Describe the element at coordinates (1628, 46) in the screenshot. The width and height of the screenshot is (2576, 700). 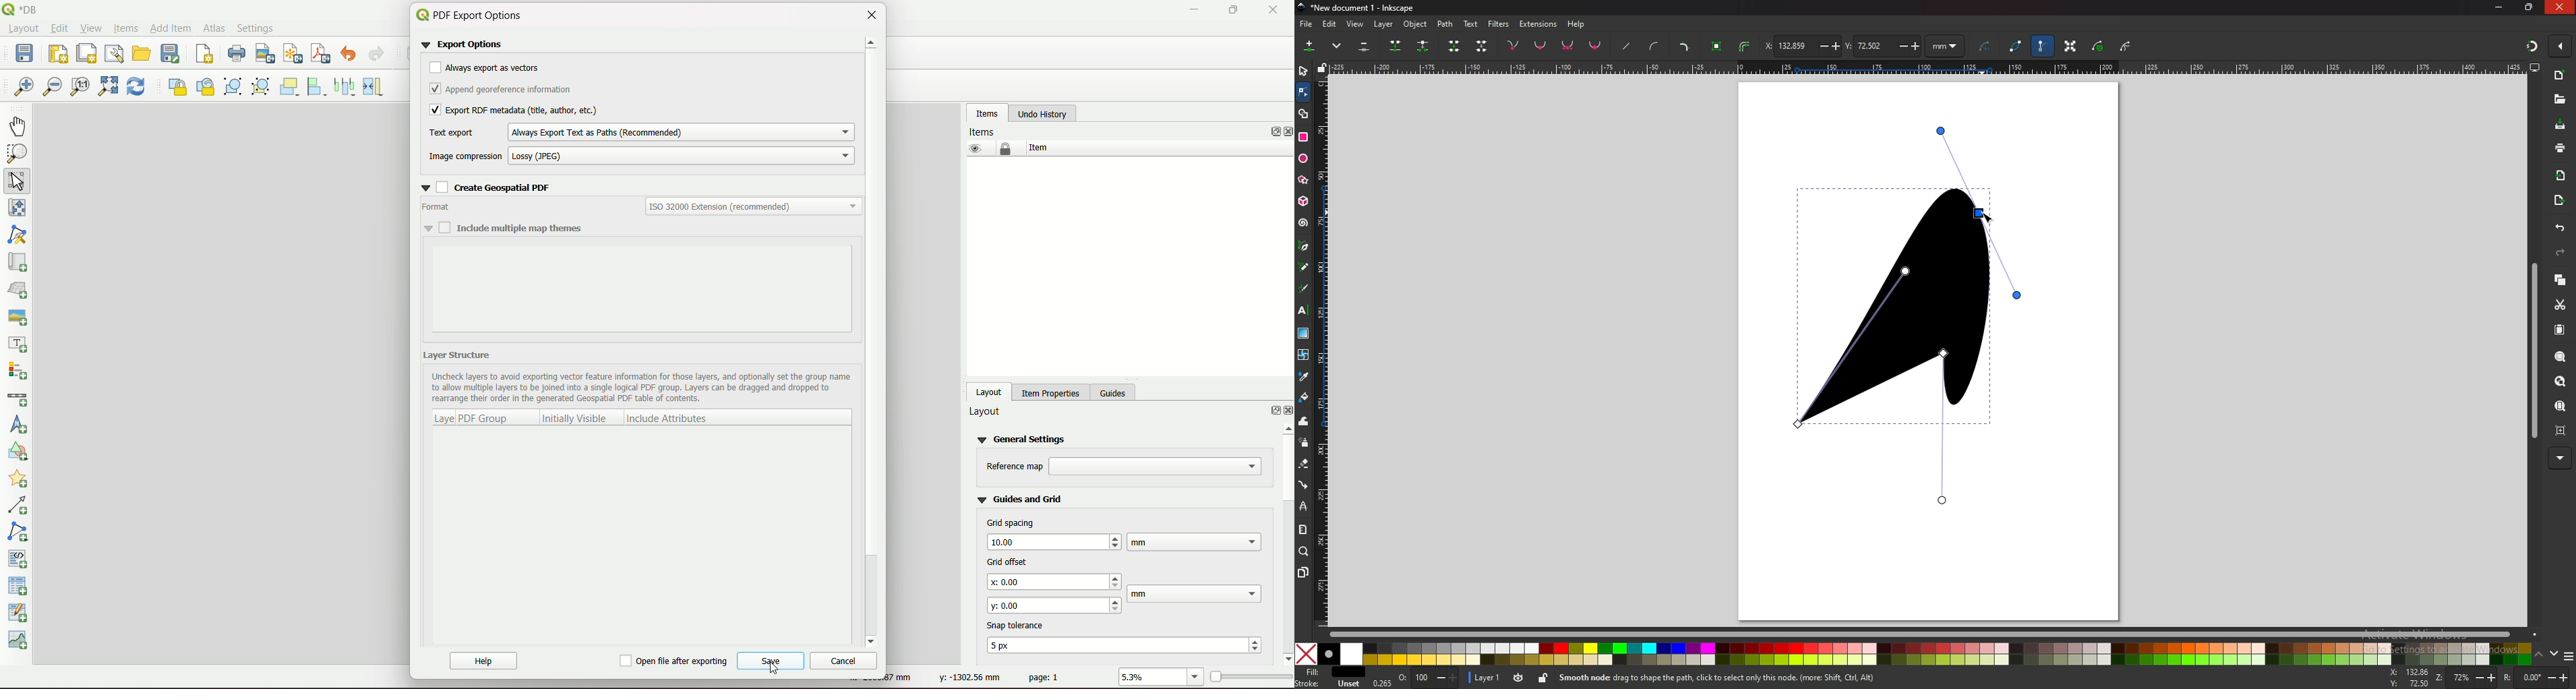
I see `straighten lines` at that location.